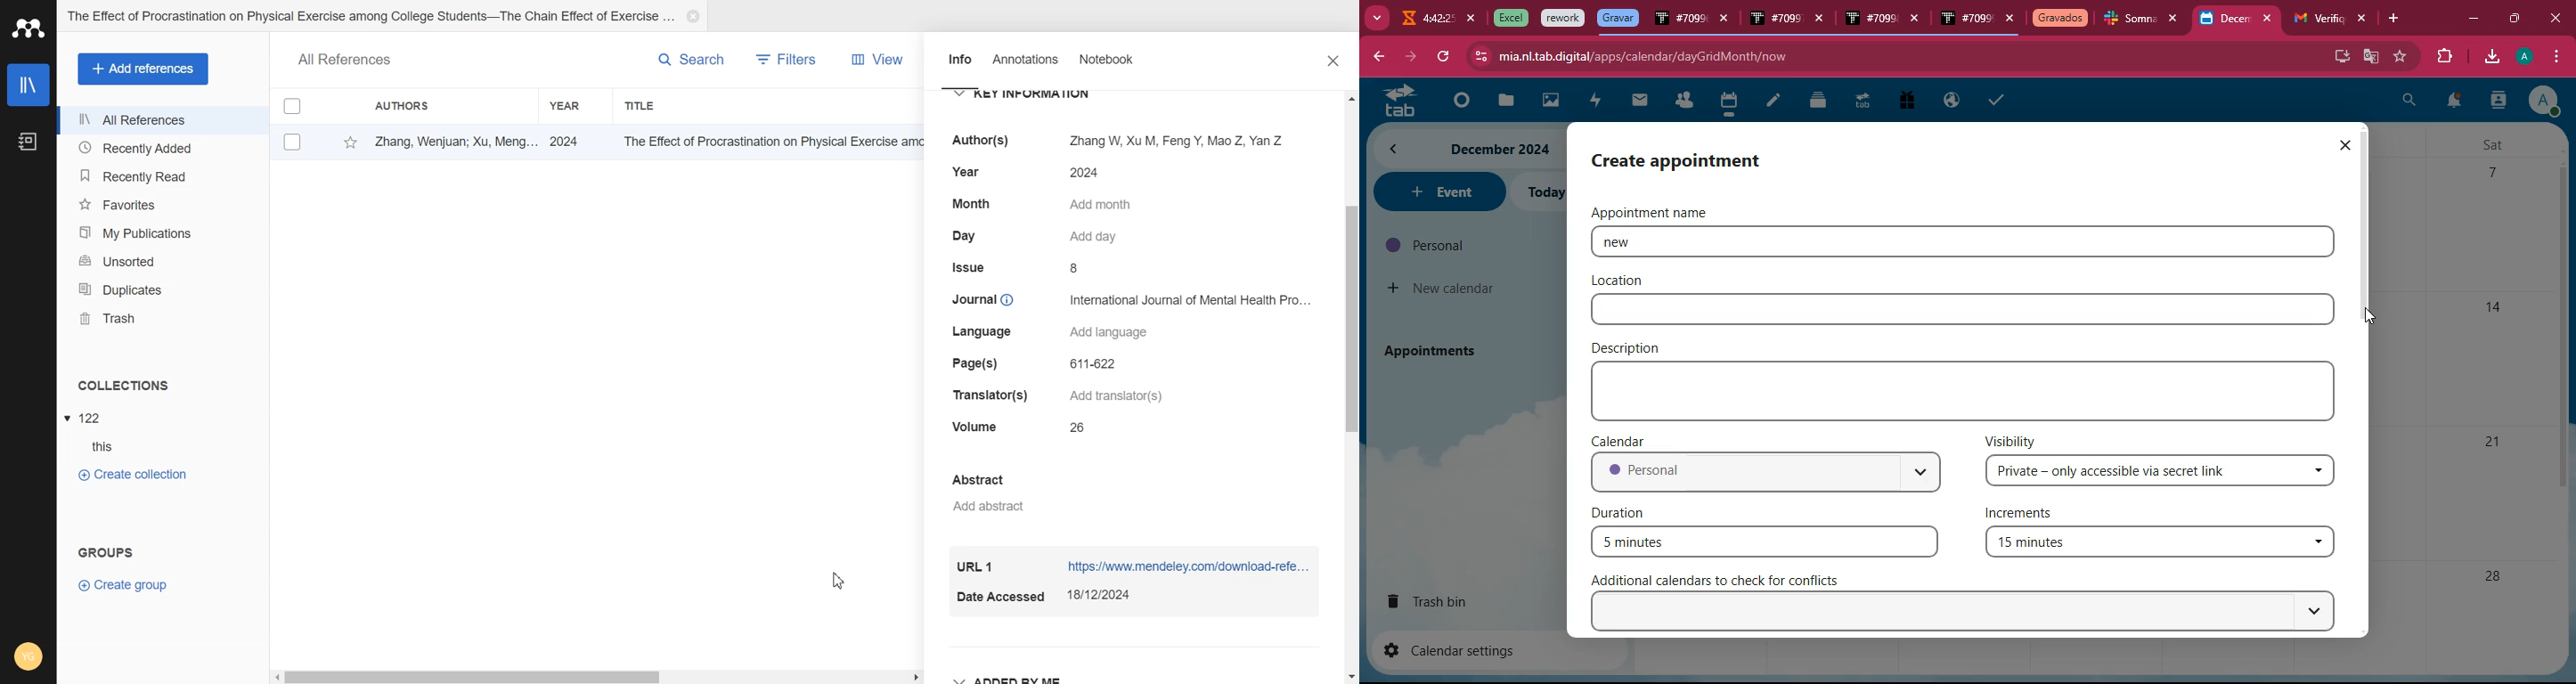 This screenshot has width=2576, height=700. I want to click on Up, so click(1350, 101).